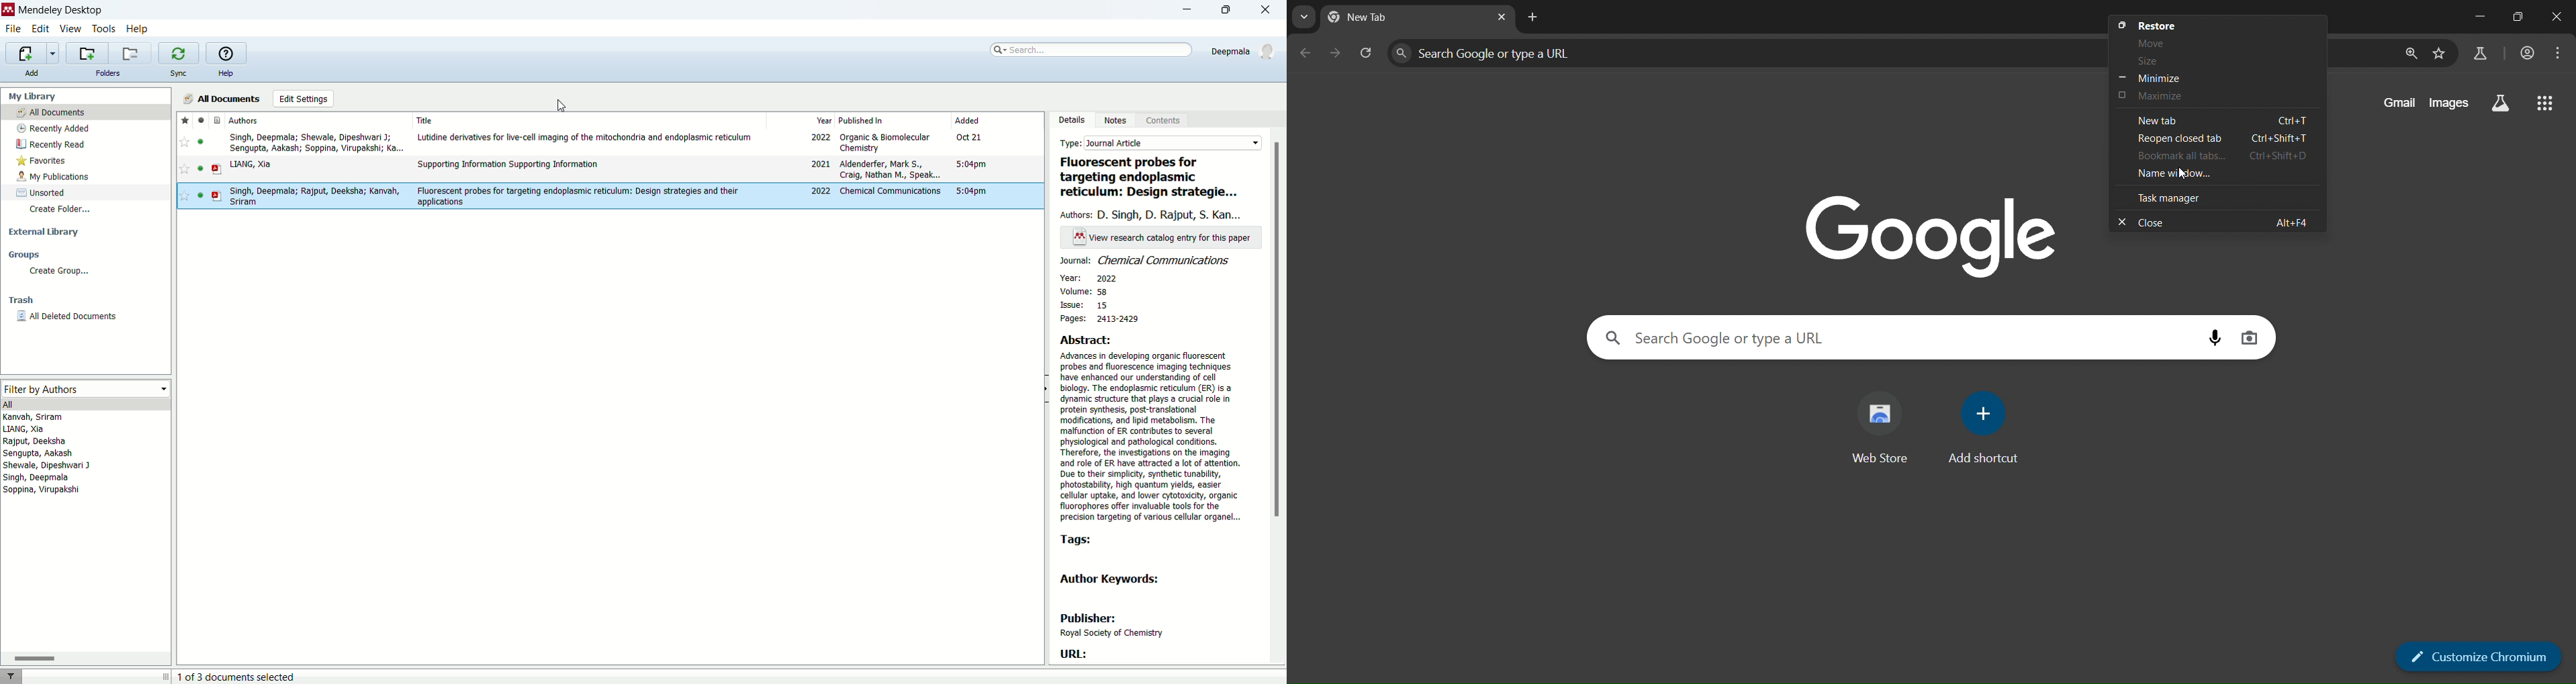 The image size is (2576, 700). Describe the element at coordinates (200, 119) in the screenshot. I see `read/unread` at that location.